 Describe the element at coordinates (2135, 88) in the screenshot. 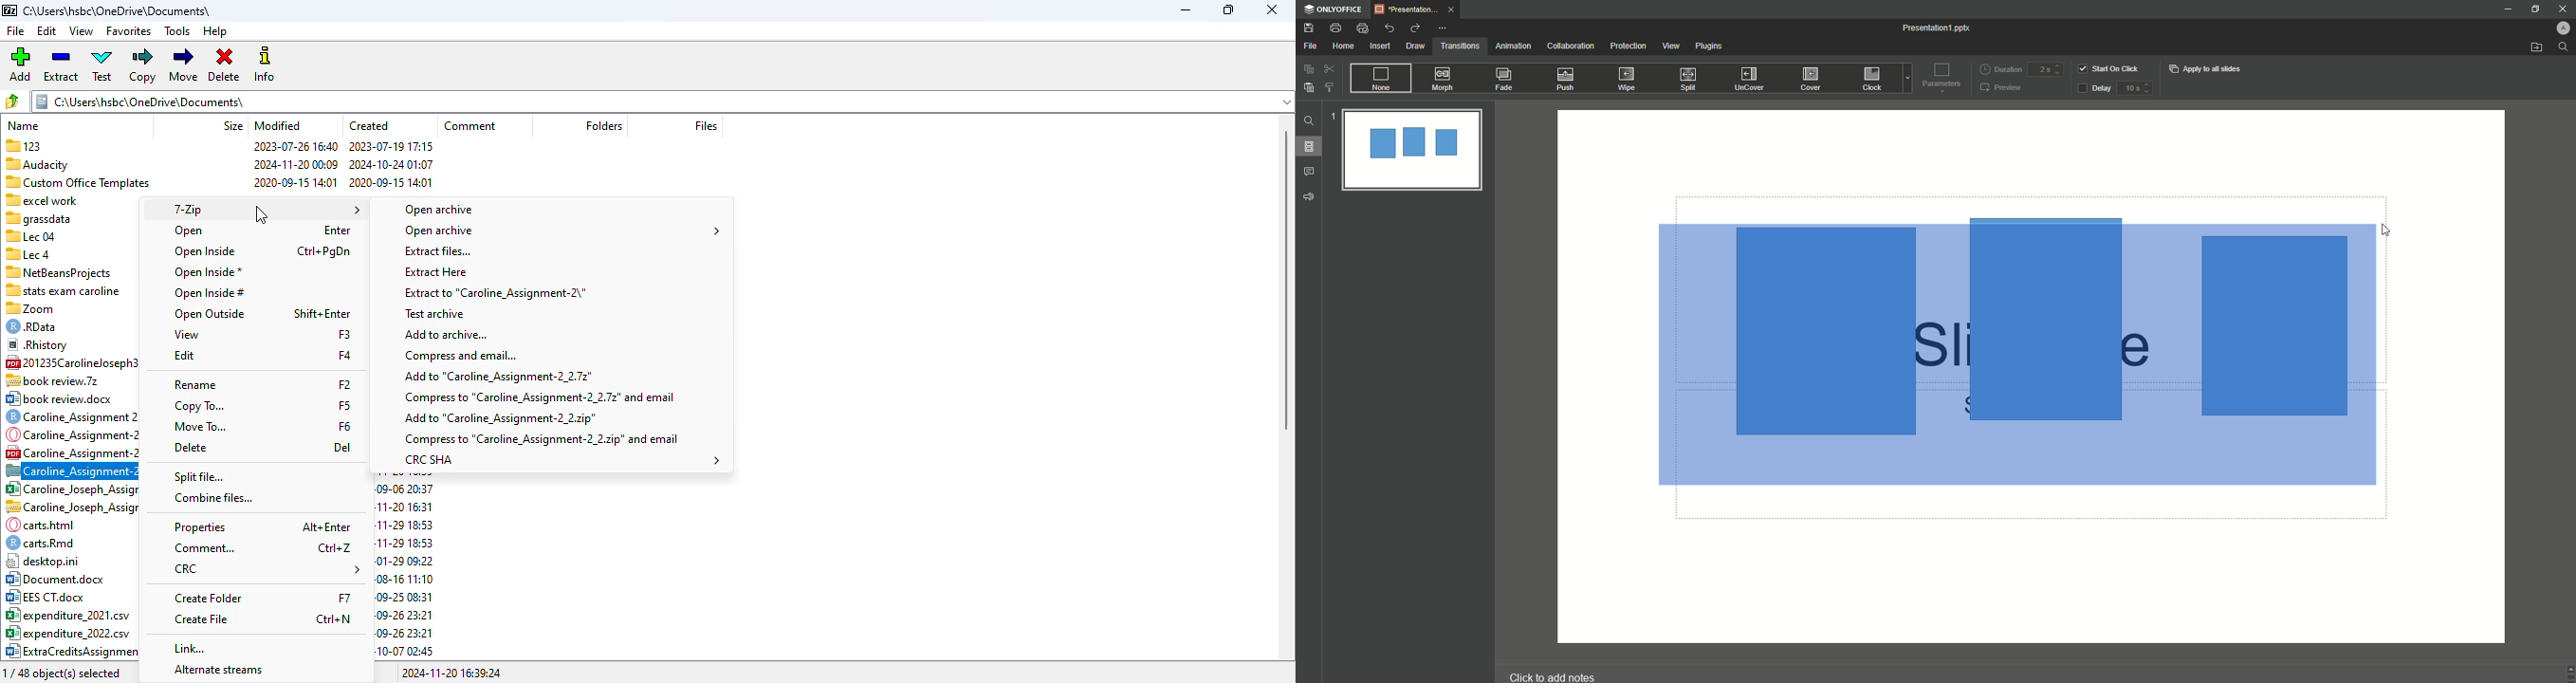

I see `delay input` at that location.